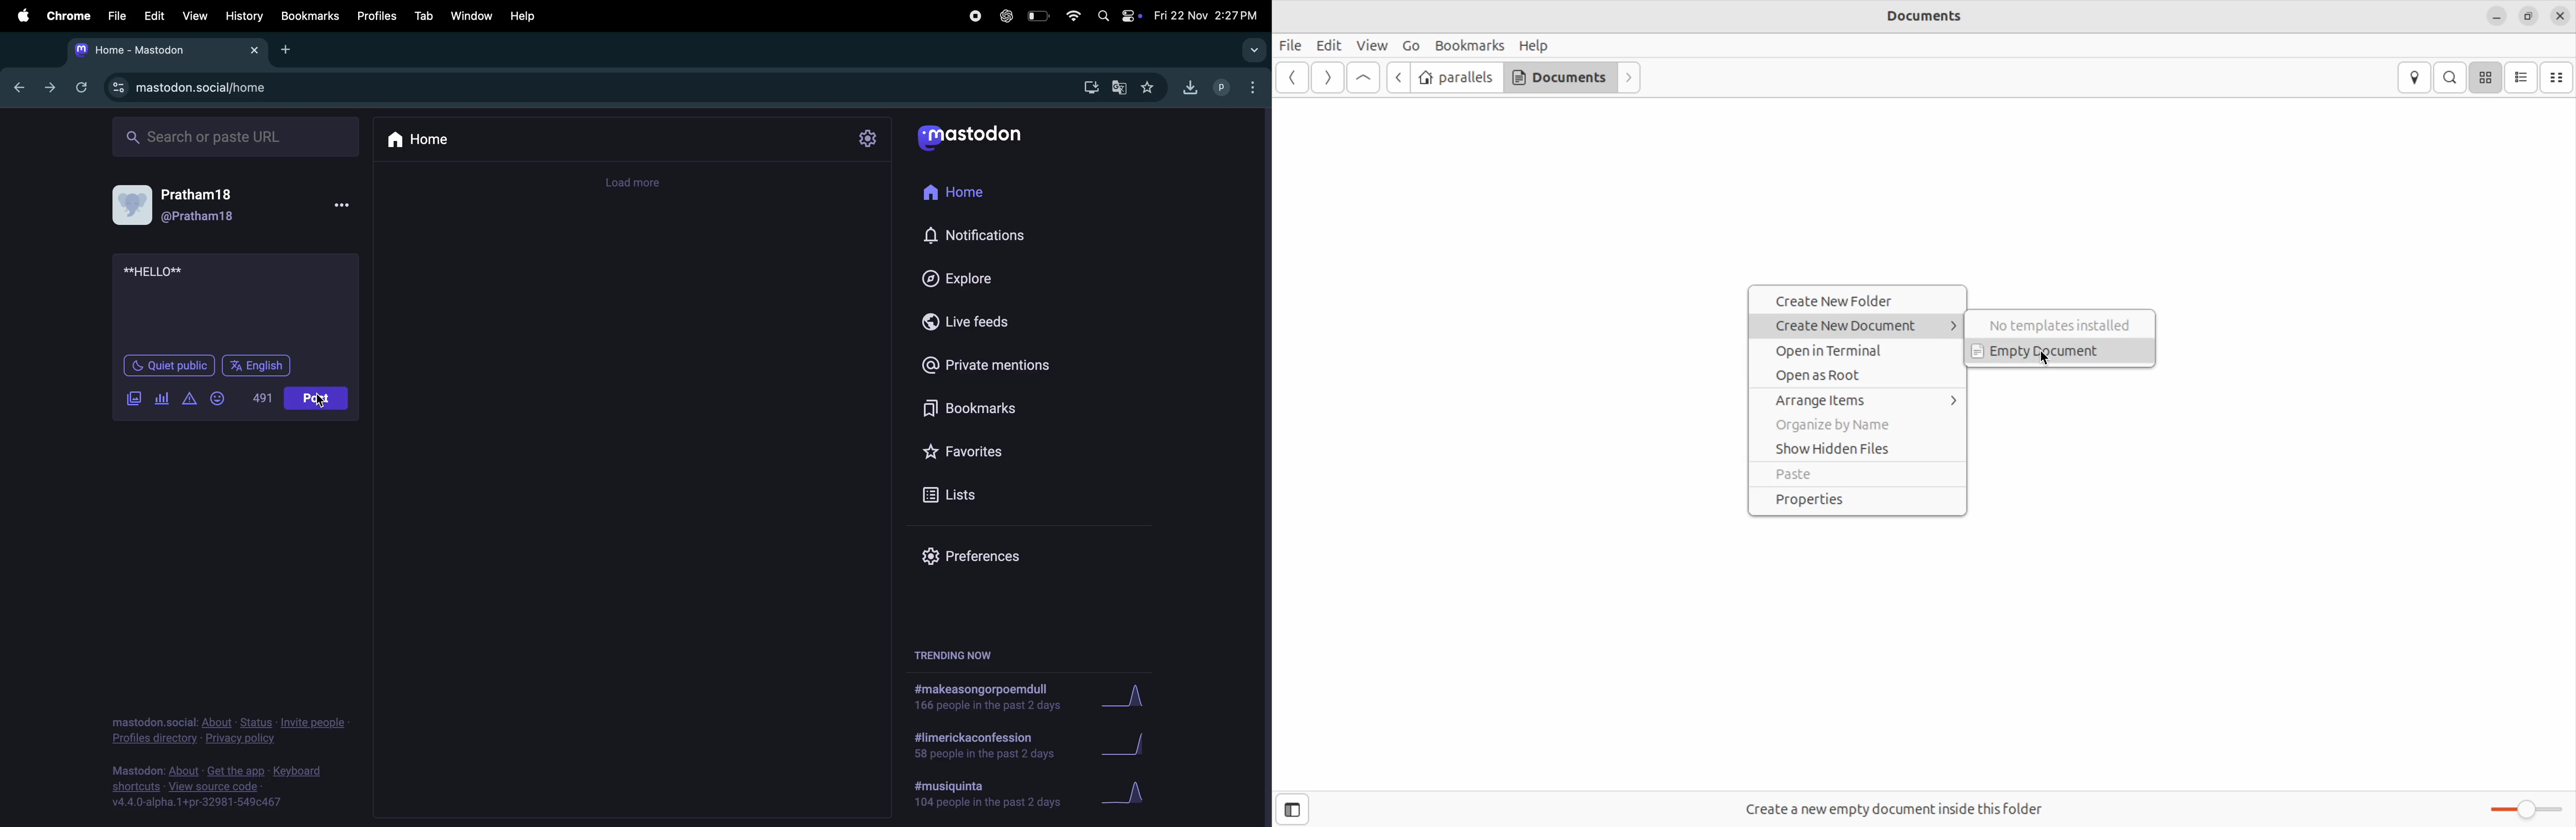 Image resolution: width=2576 pixels, height=840 pixels. What do you see at coordinates (170, 366) in the screenshot?
I see `quiet public` at bounding box center [170, 366].